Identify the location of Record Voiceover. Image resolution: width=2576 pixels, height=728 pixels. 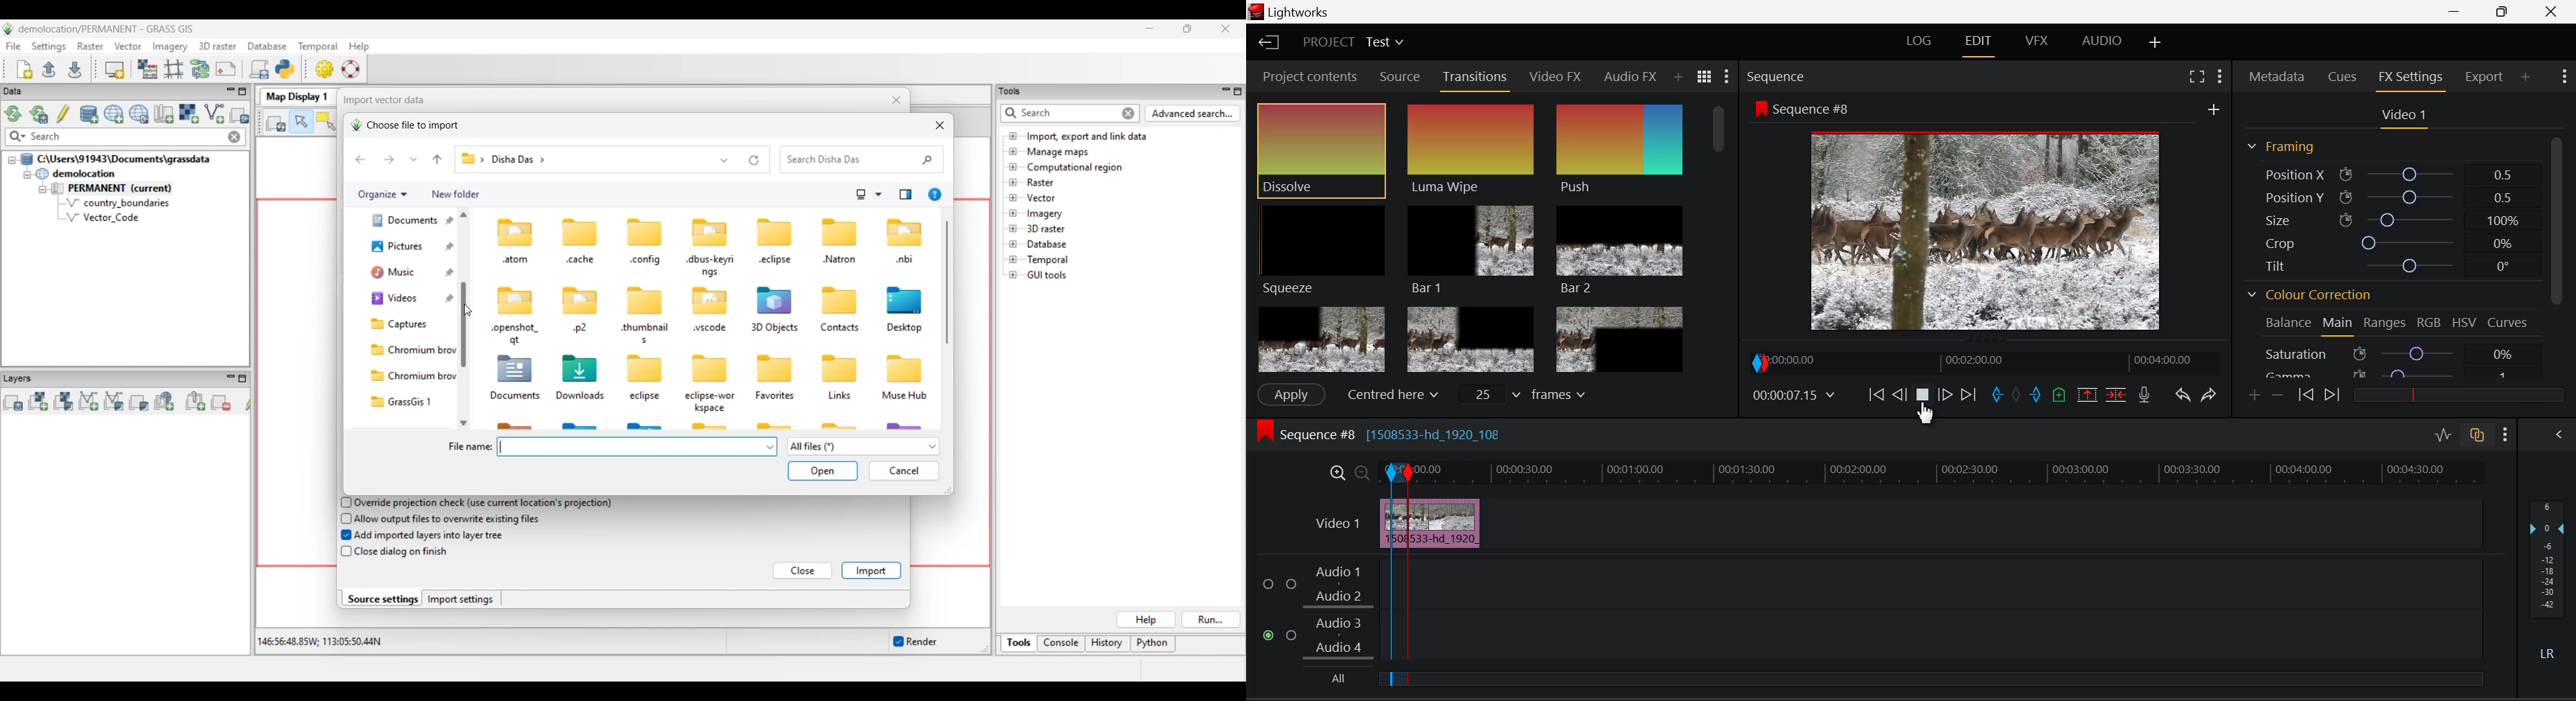
(2145, 395).